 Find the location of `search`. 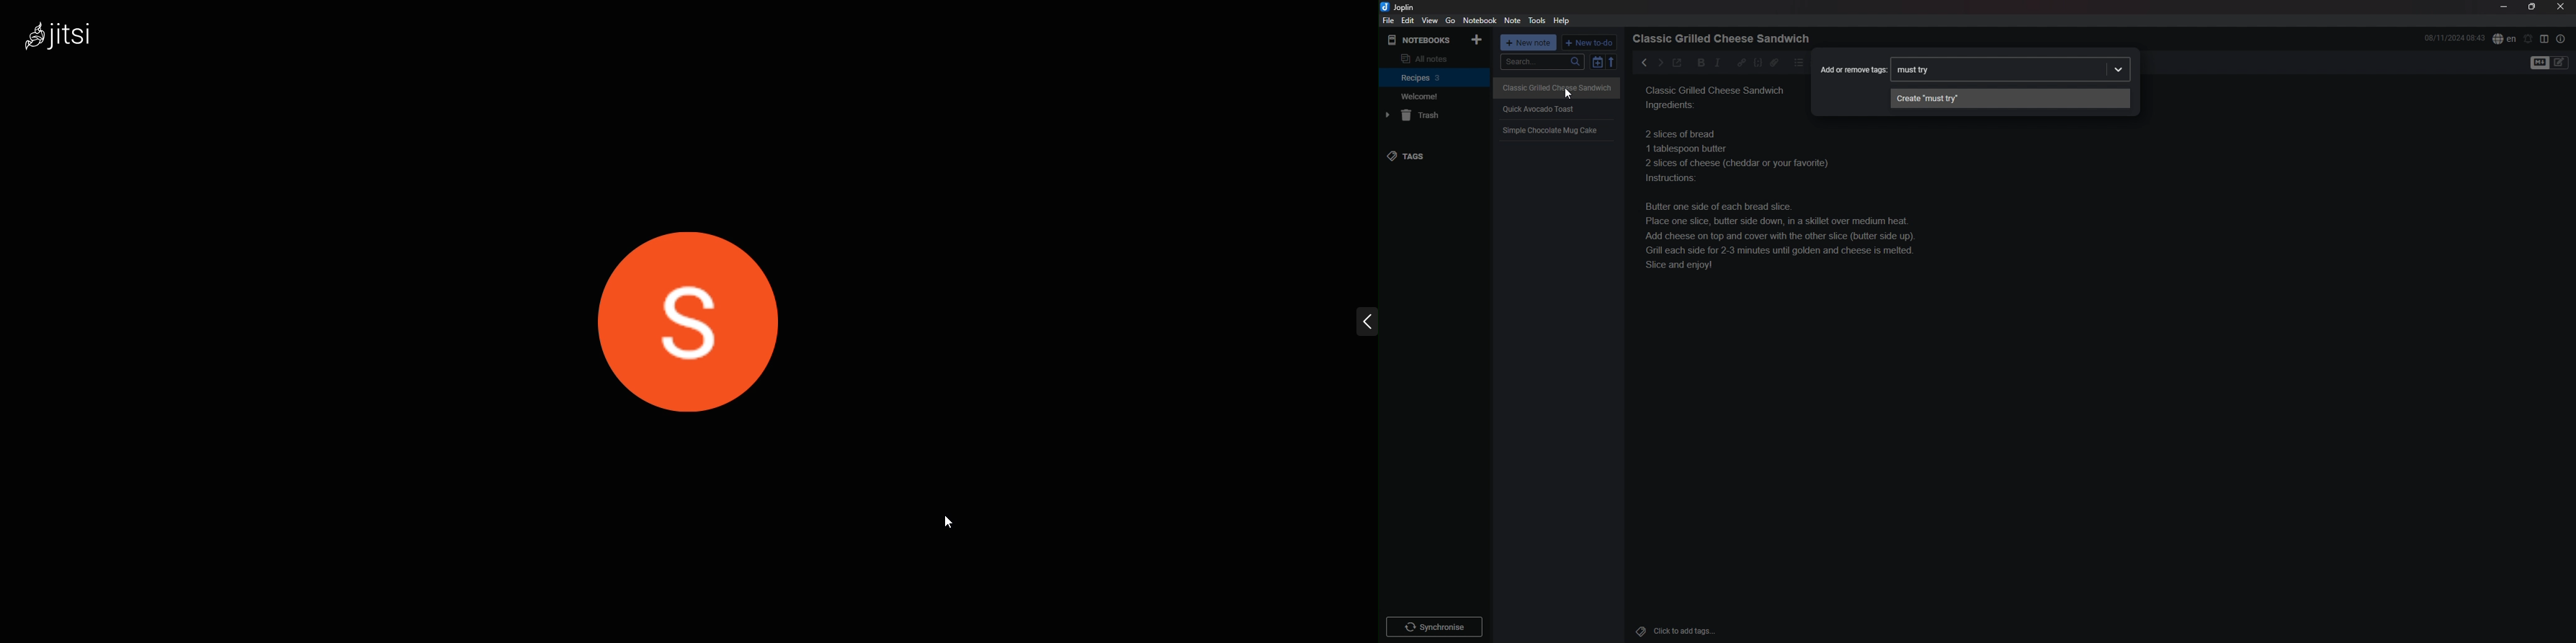

search is located at coordinates (1542, 62).